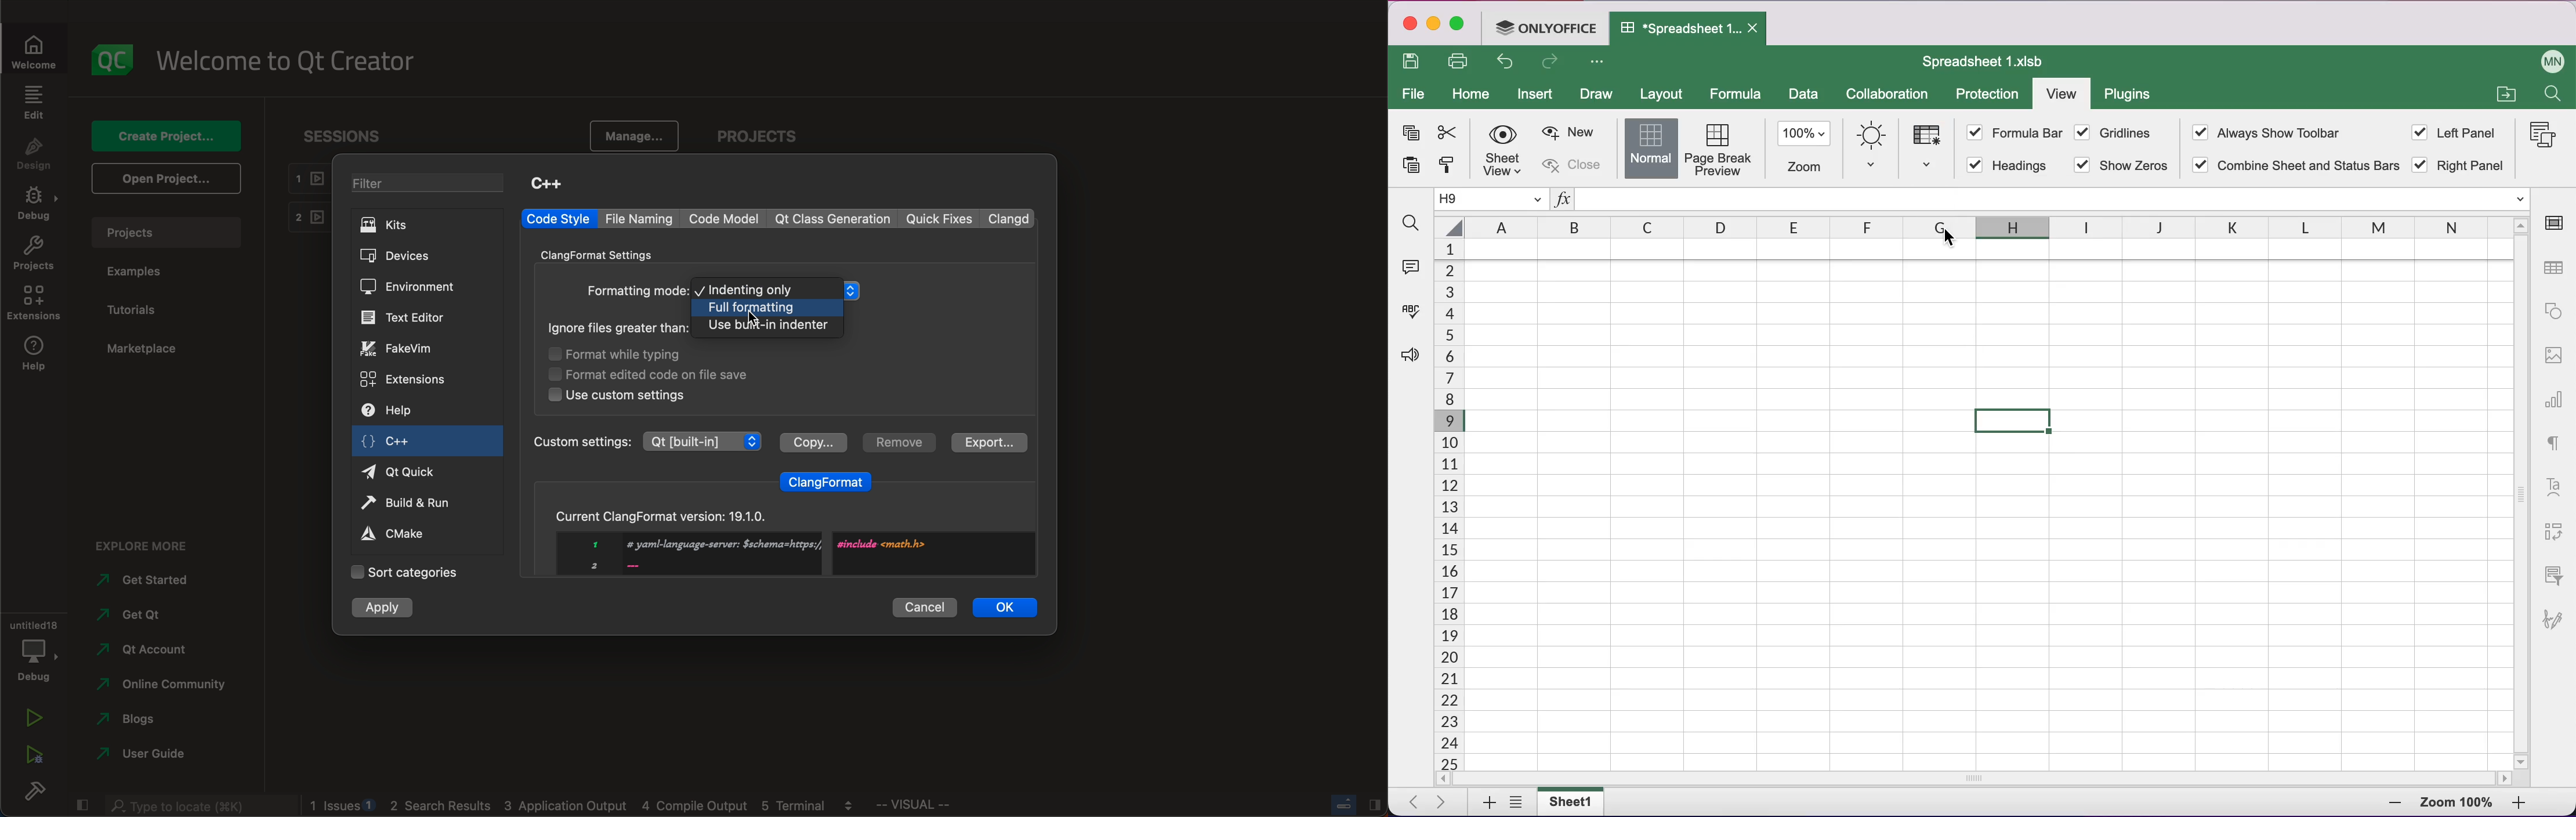  I want to click on shape, so click(1653, 146).